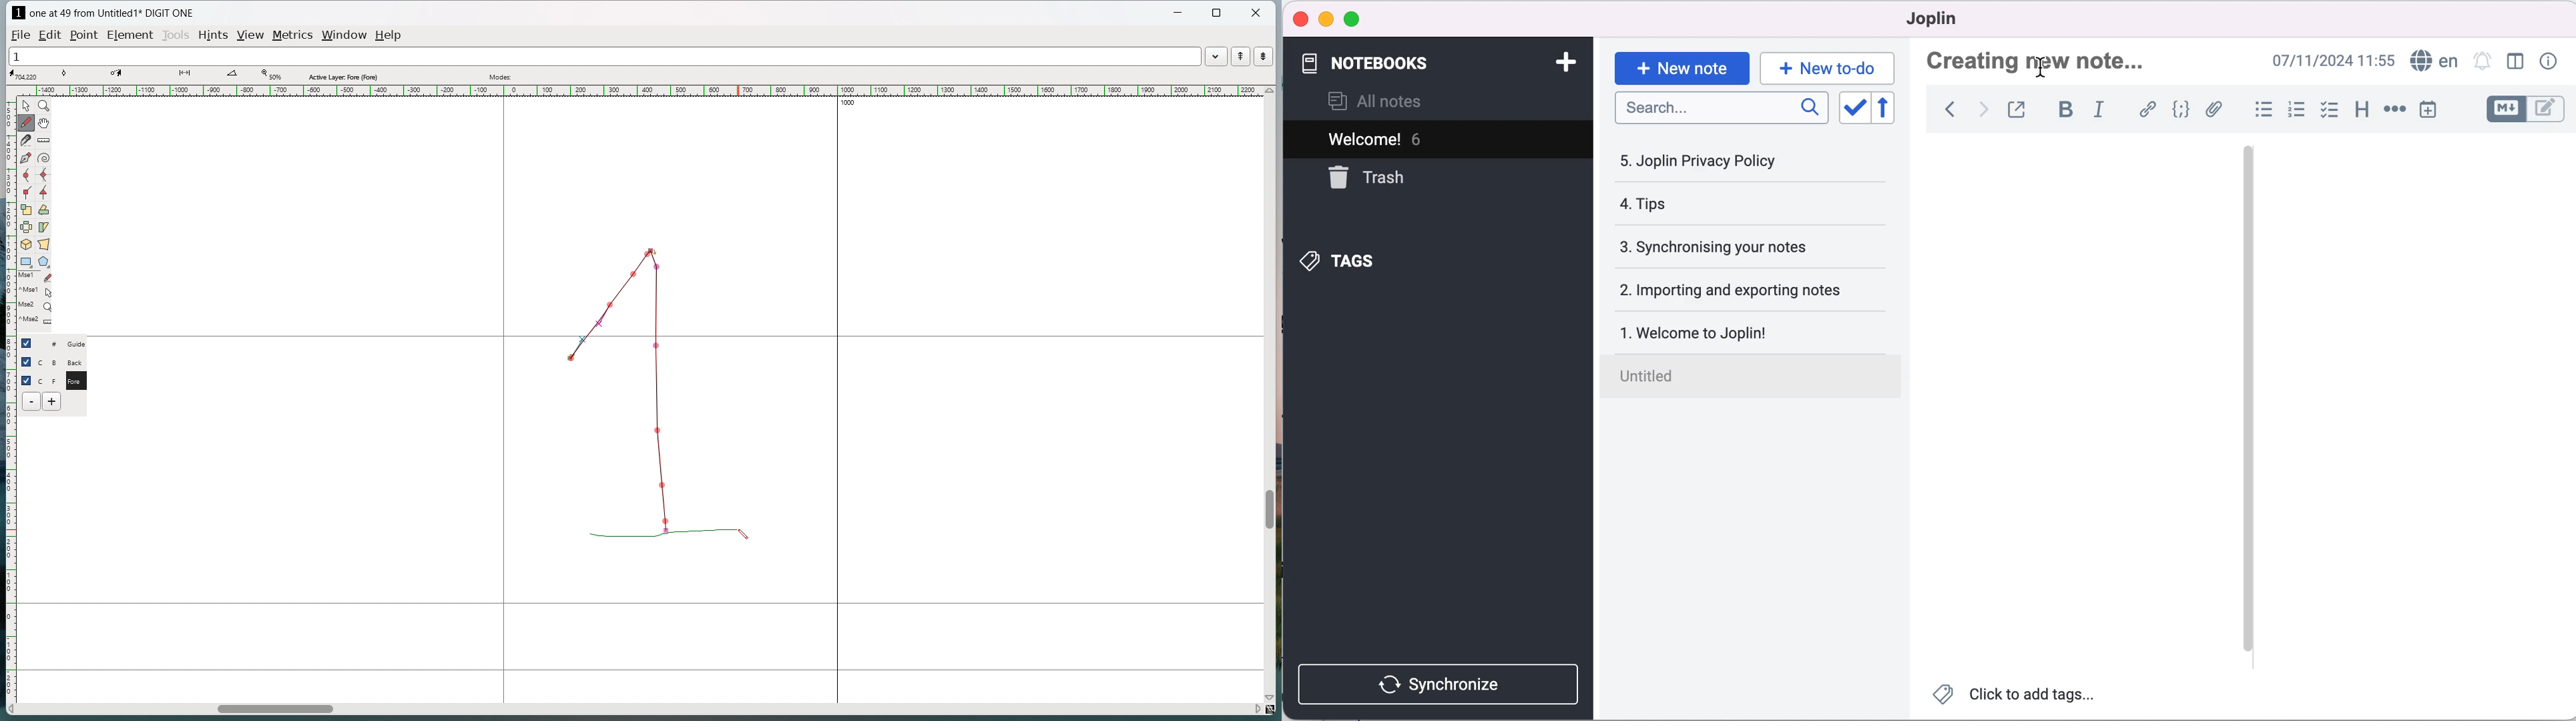 This screenshot has width=2576, height=728. What do you see at coordinates (1736, 248) in the screenshot?
I see `synchronising your notes` at bounding box center [1736, 248].